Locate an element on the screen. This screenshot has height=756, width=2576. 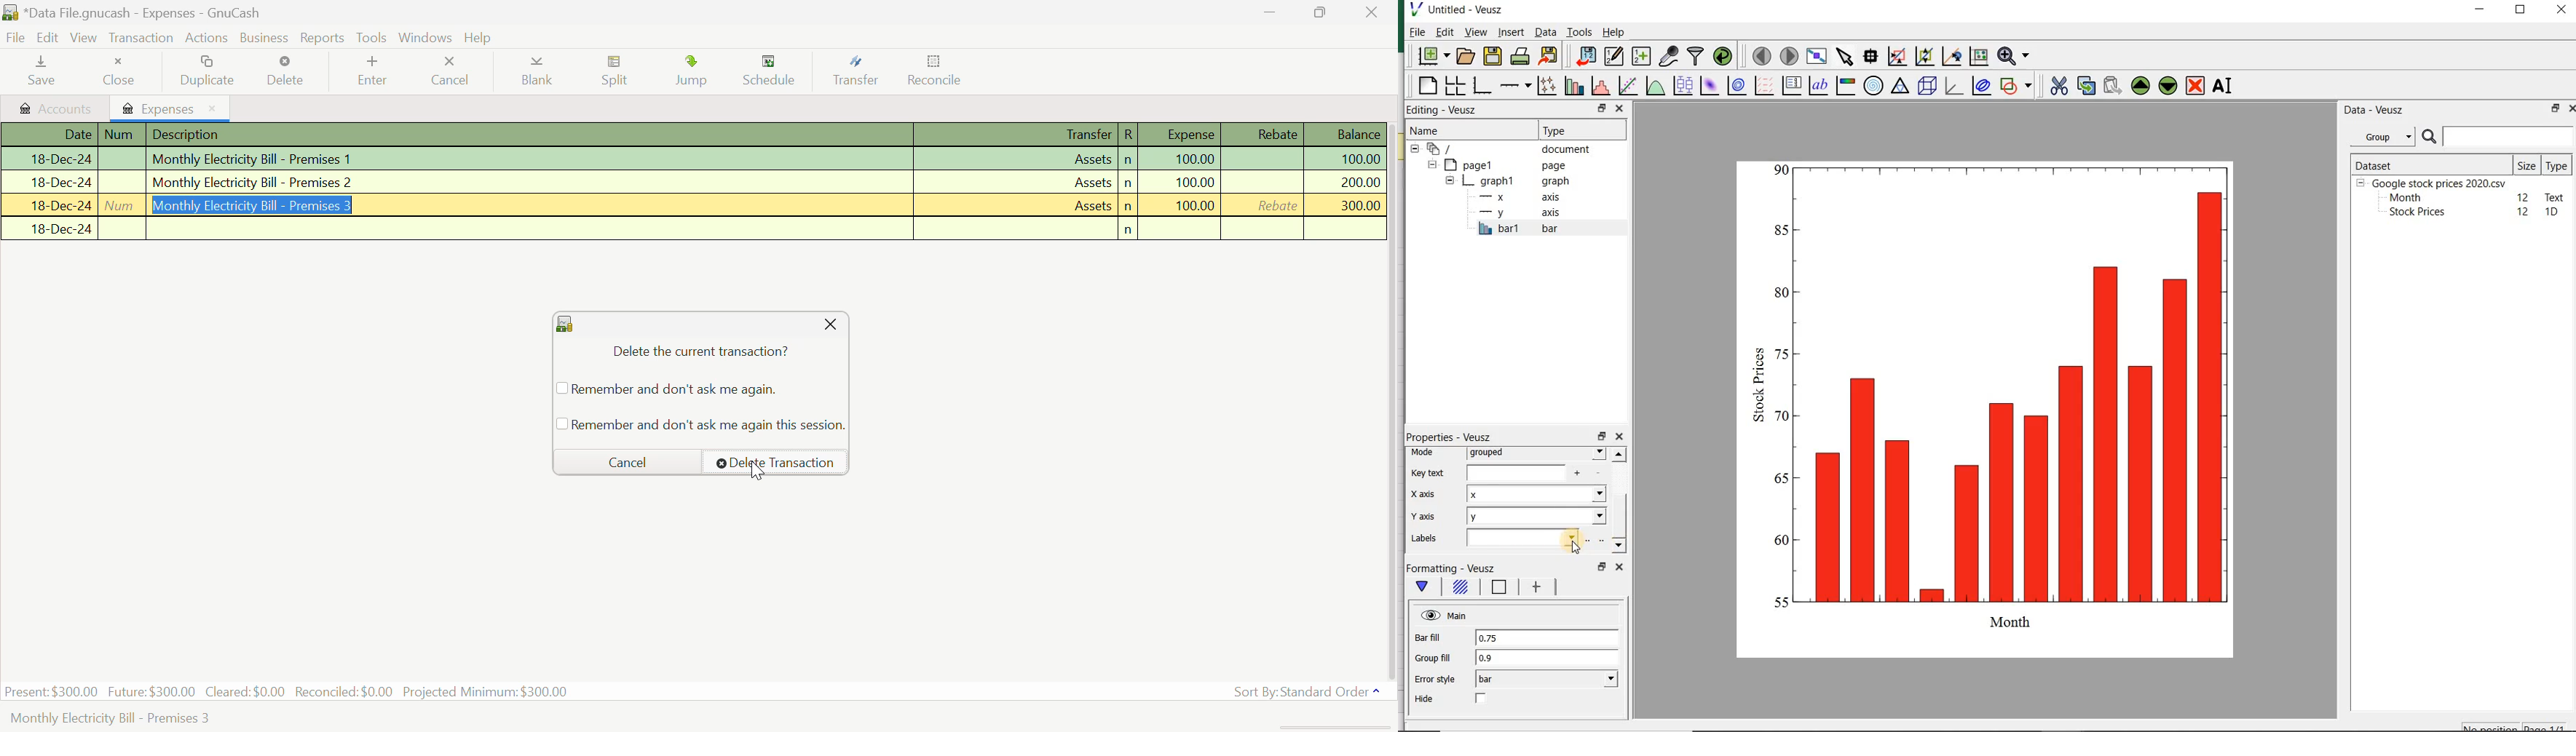
File is located at coordinates (16, 39).